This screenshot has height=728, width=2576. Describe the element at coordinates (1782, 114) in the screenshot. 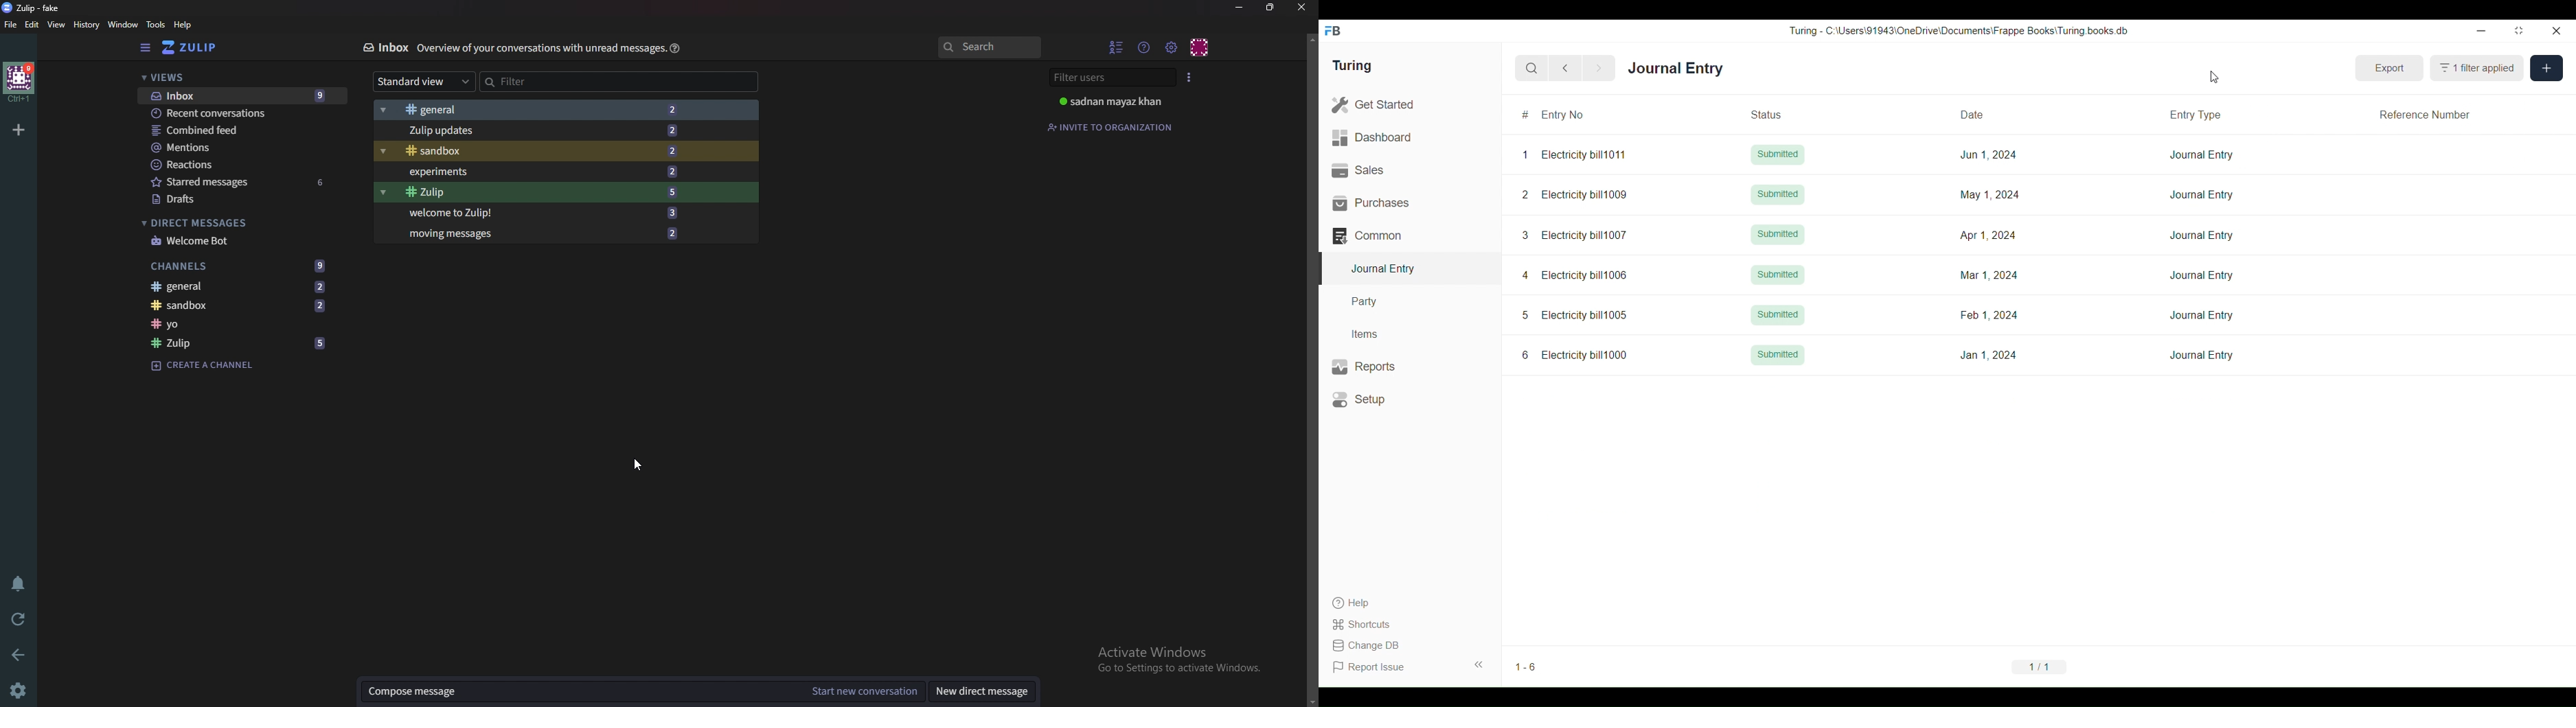

I see `Status` at that location.